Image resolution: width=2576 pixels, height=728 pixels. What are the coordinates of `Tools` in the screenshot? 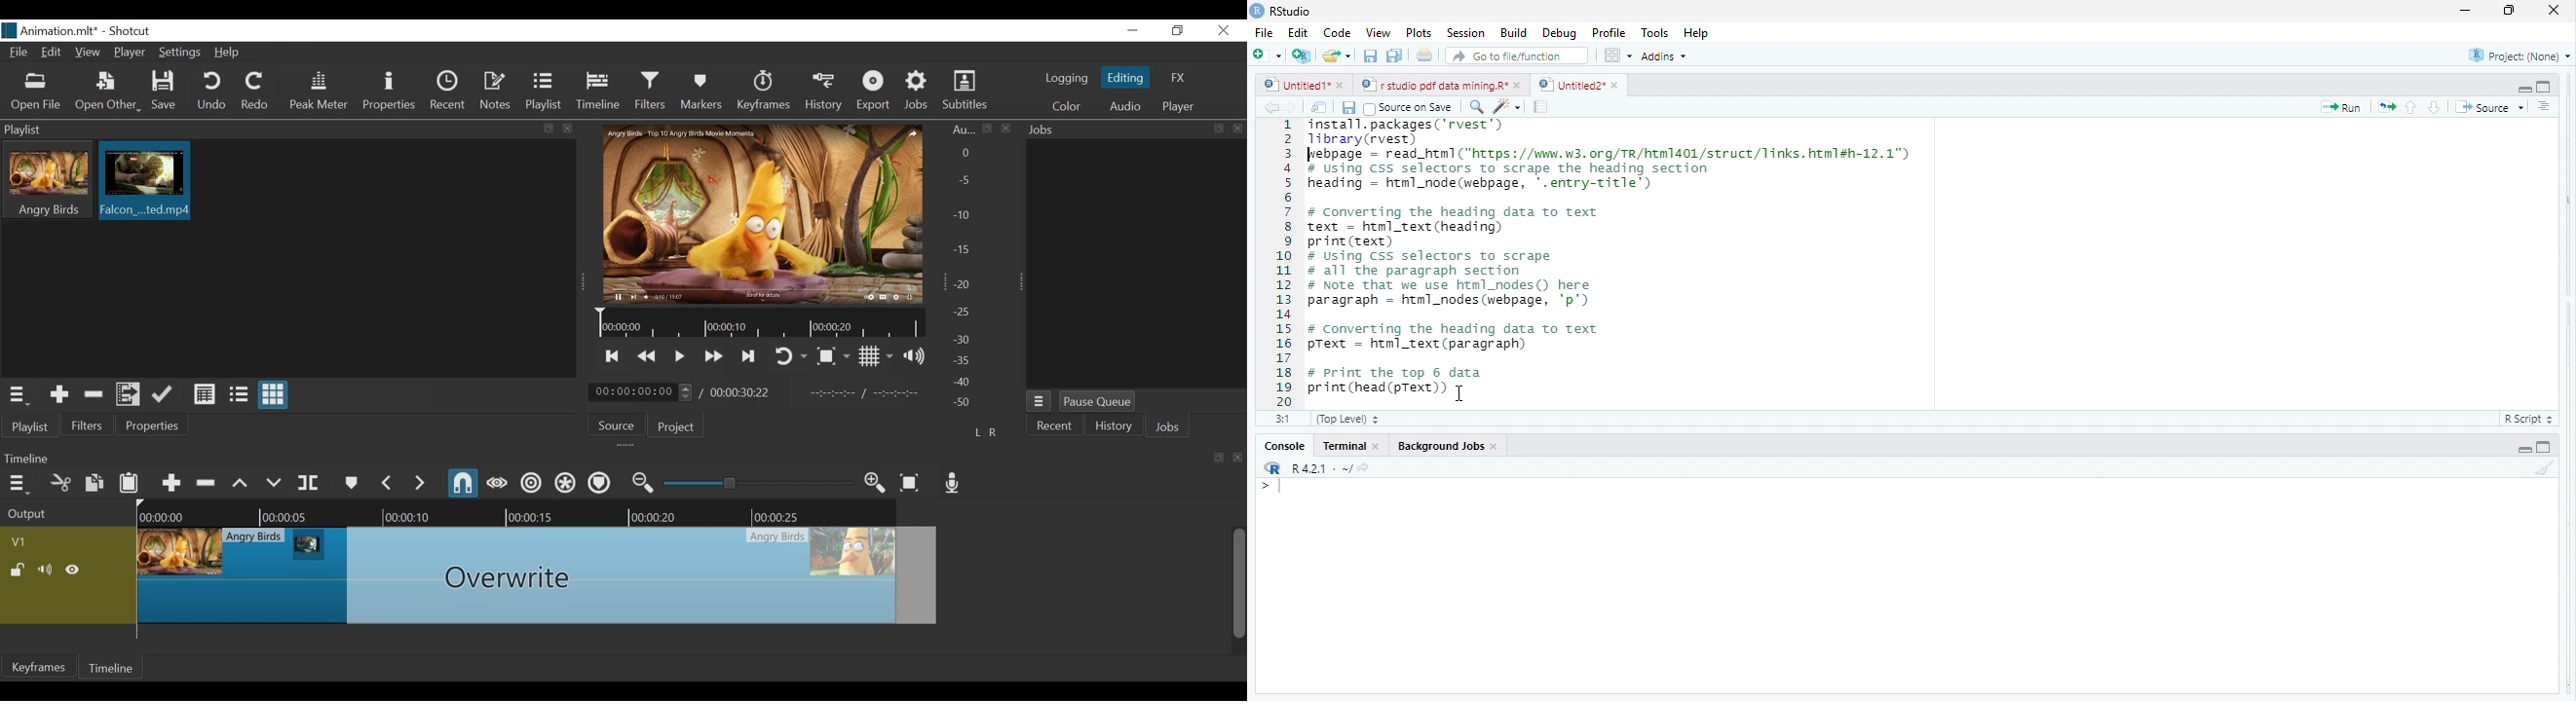 It's located at (1656, 32).